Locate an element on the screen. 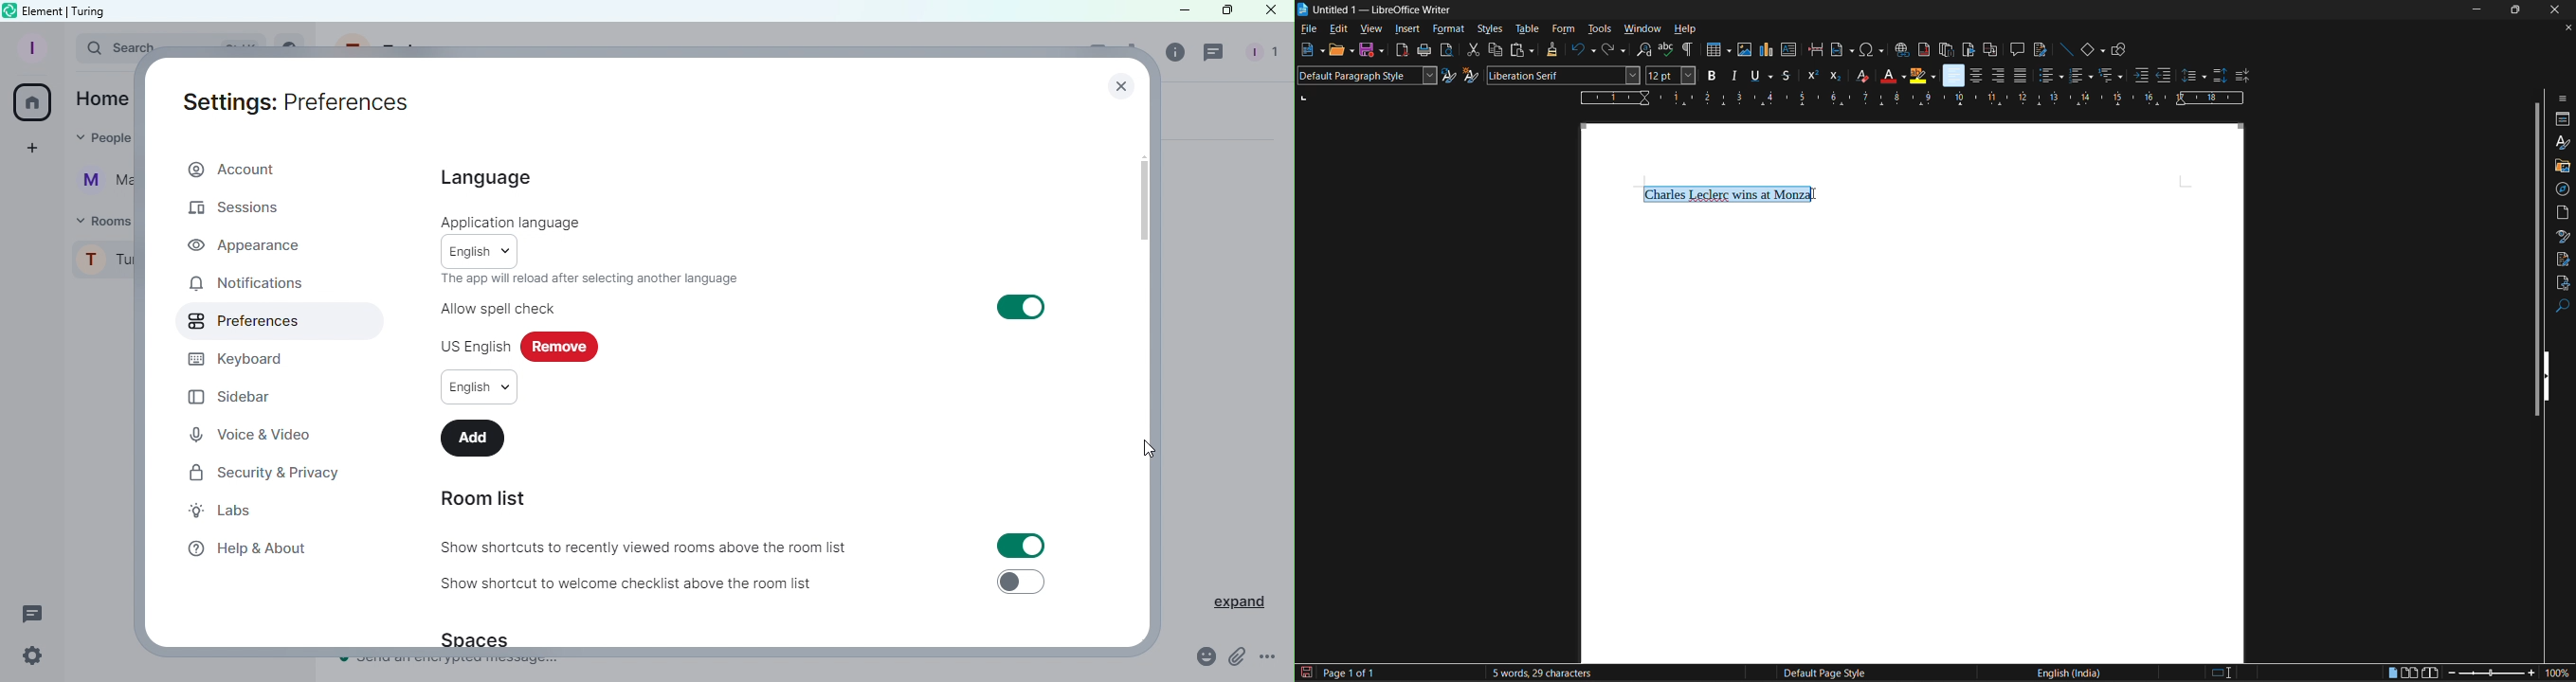 The height and width of the screenshot is (700, 2576). zoom factor is located at coordinates (2560, 672).